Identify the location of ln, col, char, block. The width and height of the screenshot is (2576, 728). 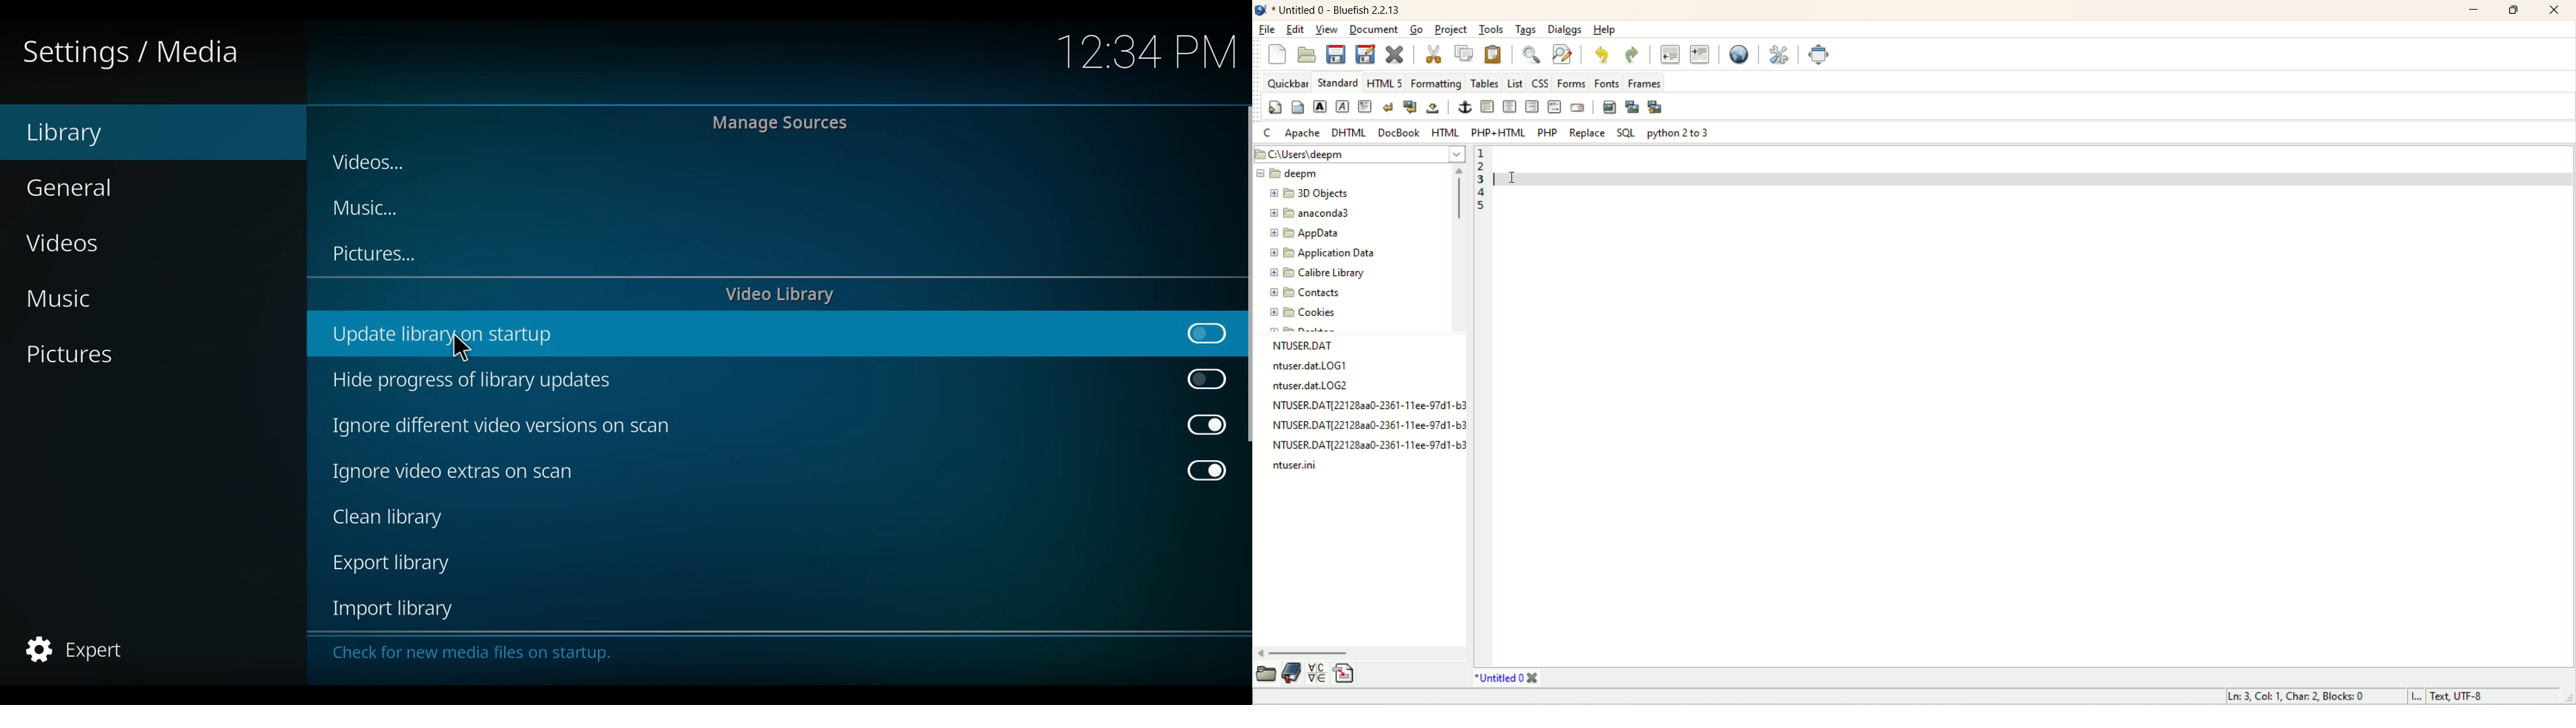
(2296, 698).